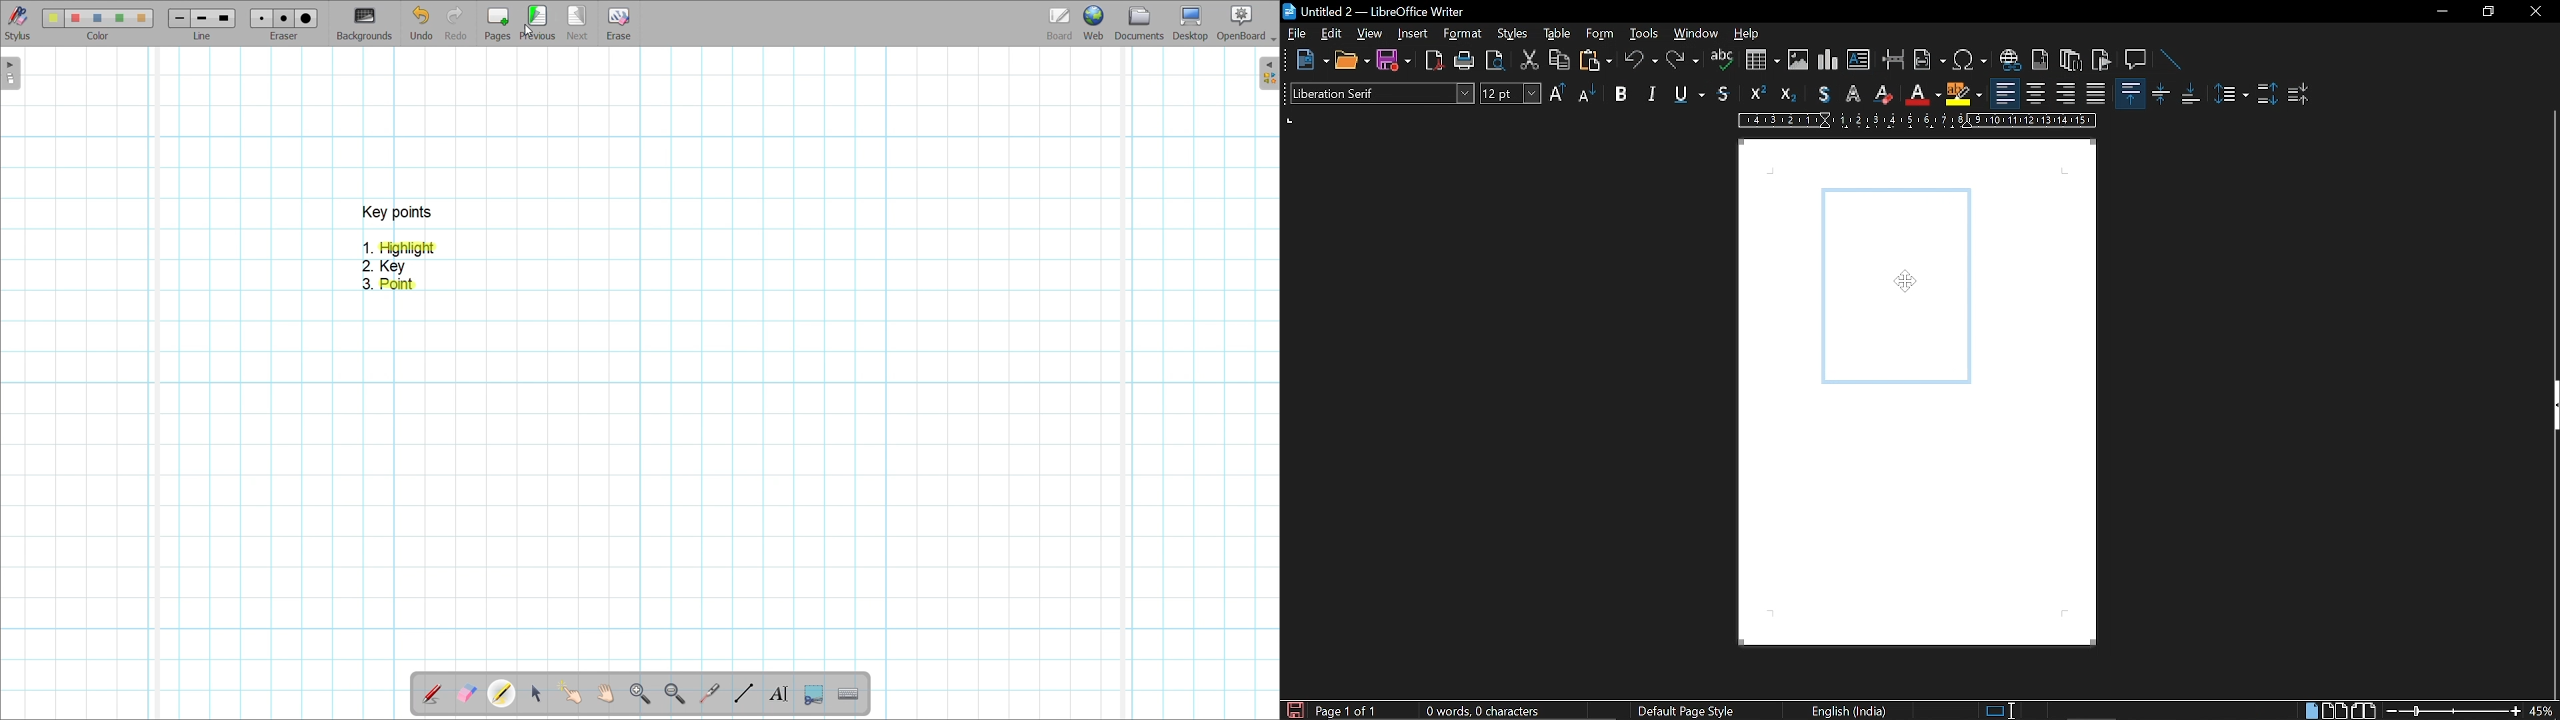 The height and width of the screenshot is (728, 2576). Describe the element at coordinates (2010, 62) in the screenshot. I see `insert hyperlink` at that location.